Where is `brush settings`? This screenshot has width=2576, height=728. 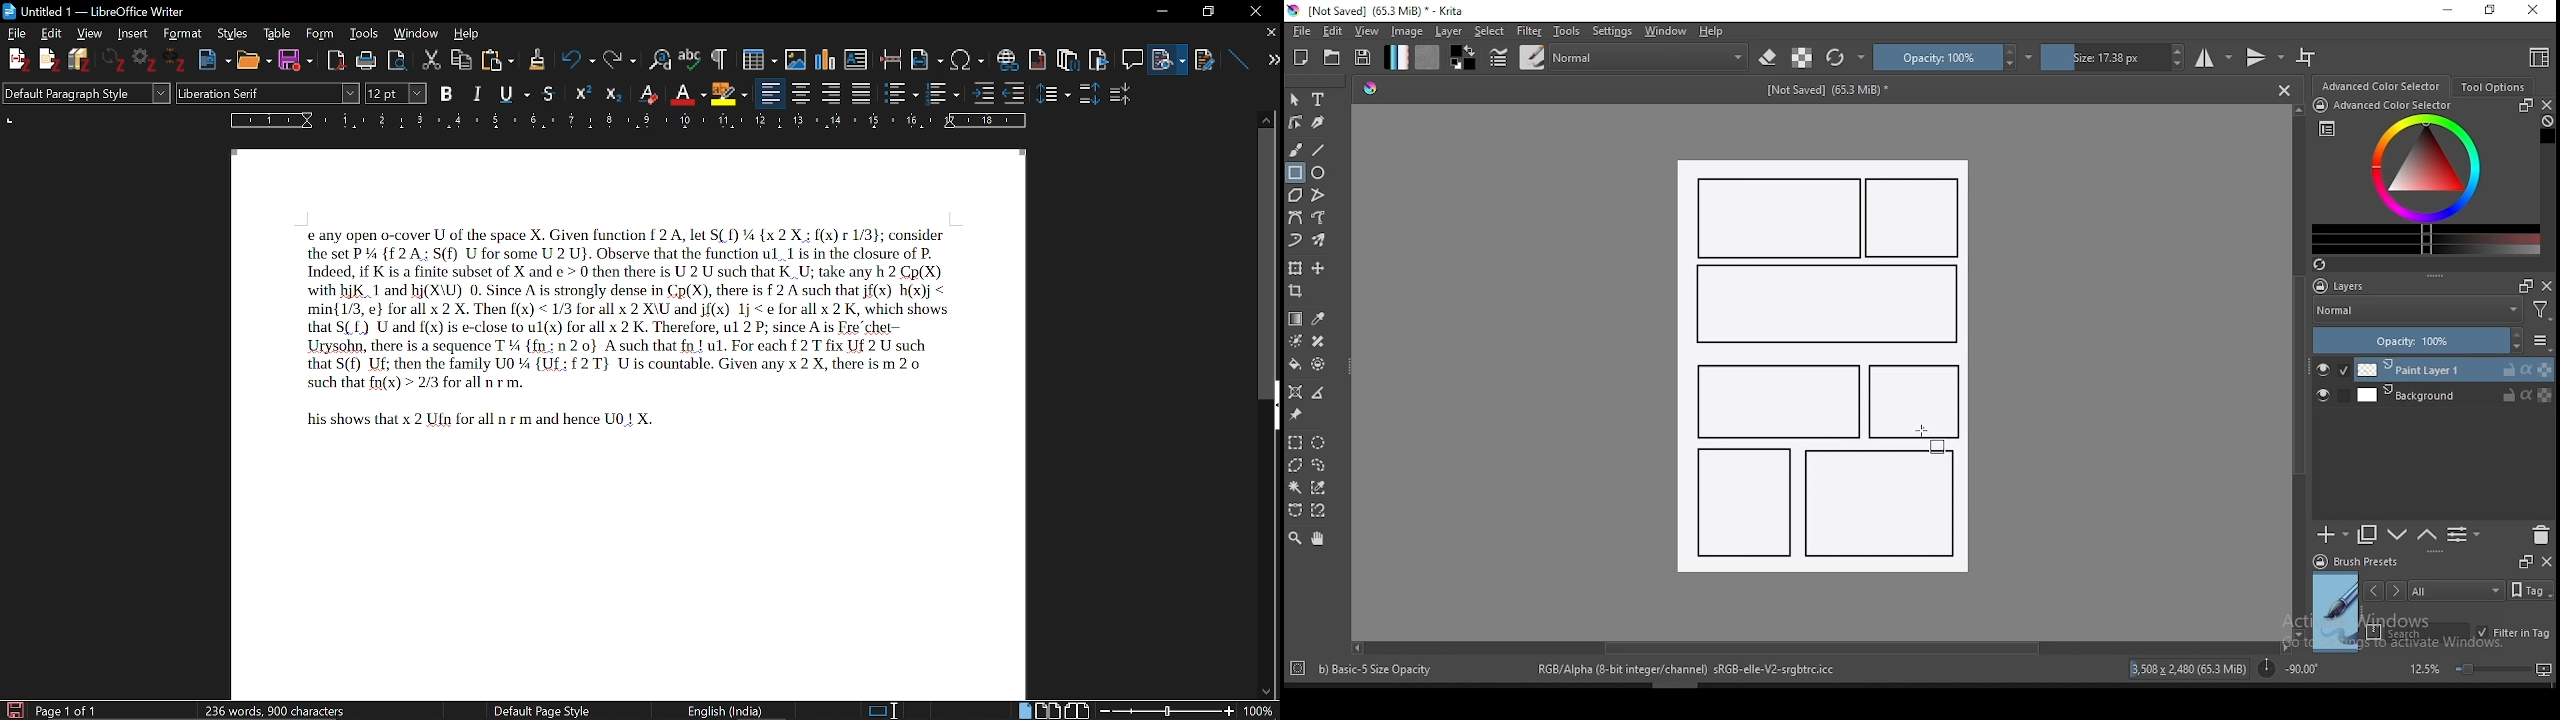 brush settings is located at coordinates (1497, 57).